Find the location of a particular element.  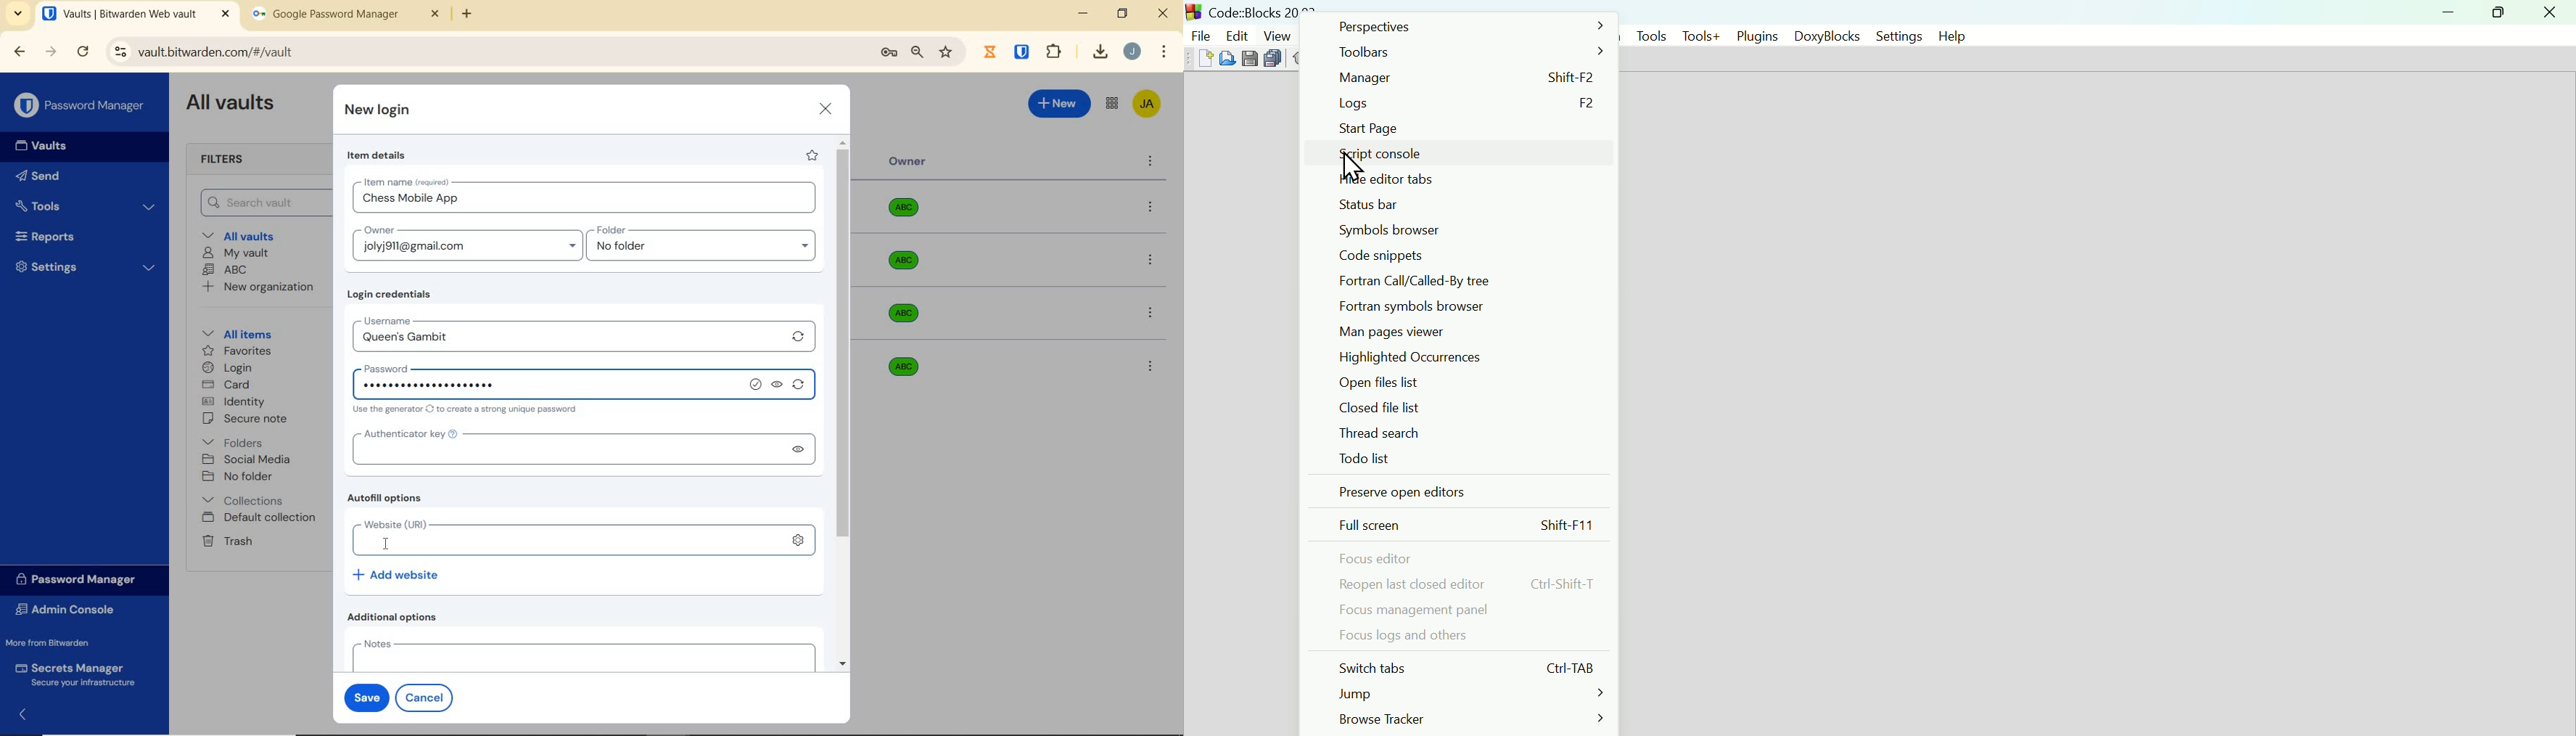

Focus logs and others is located at coordinates (1465, 636).